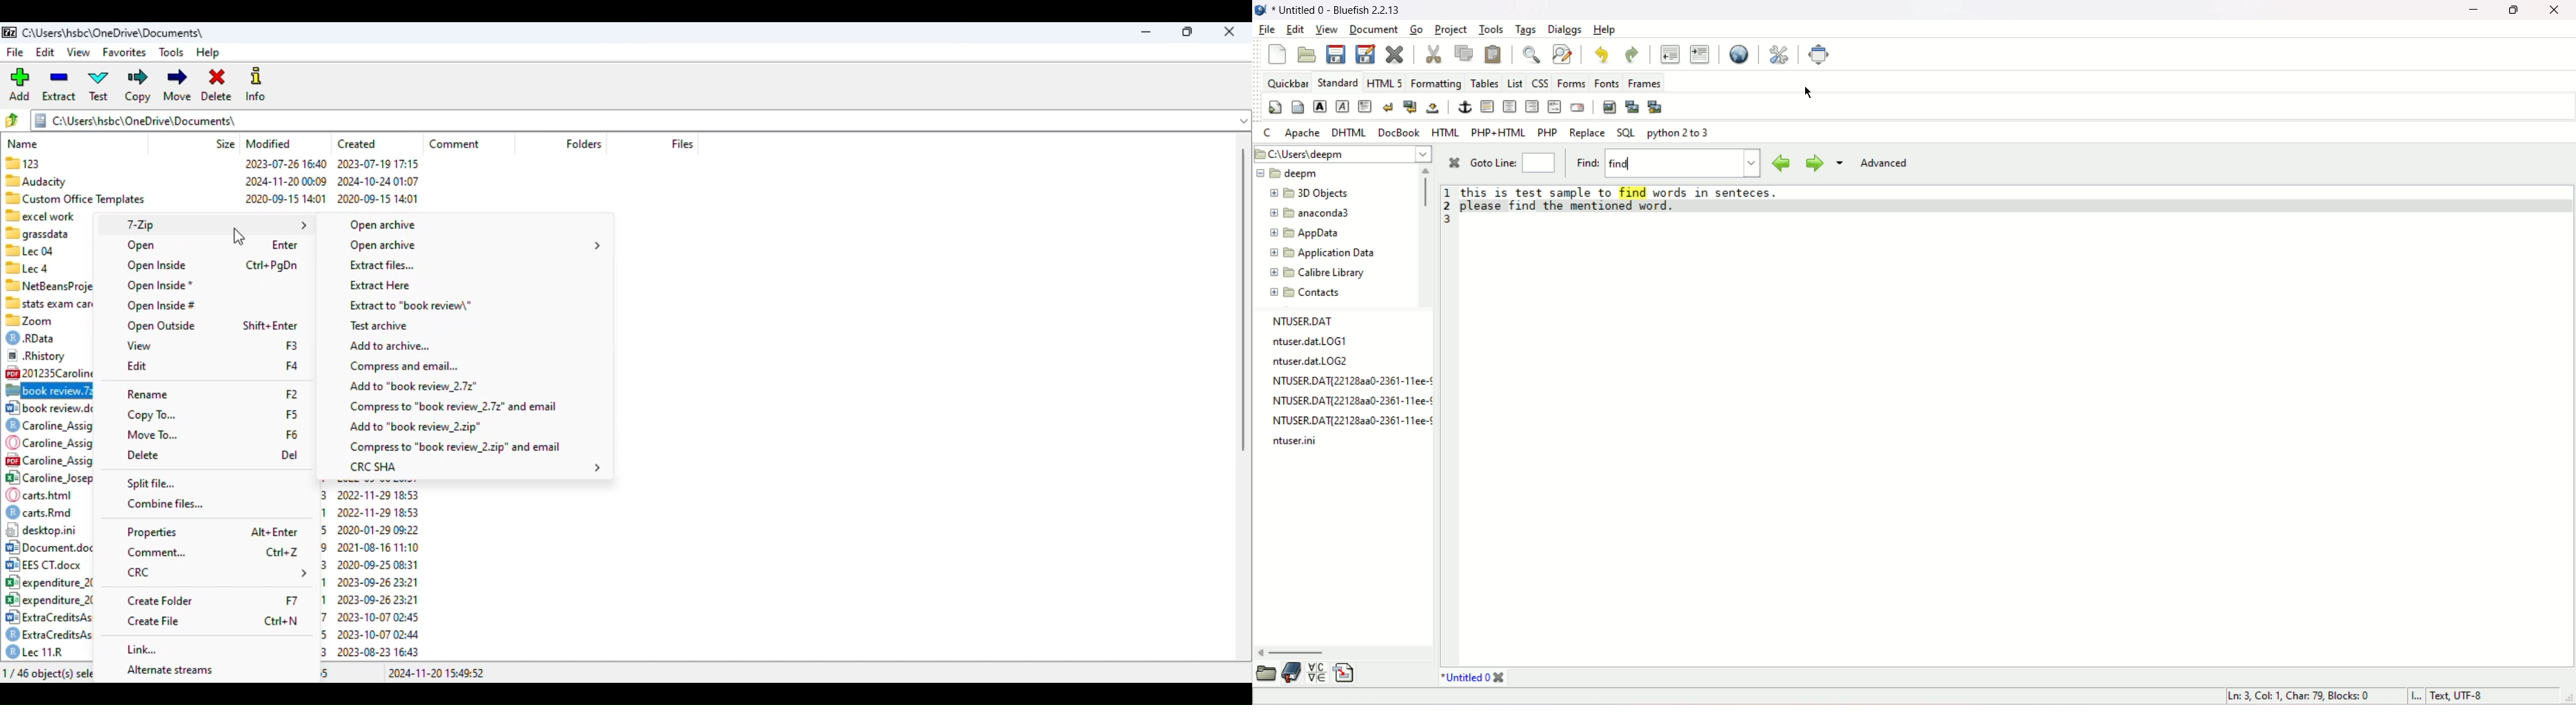 The image size is (2576, 728). I want to click on anaconda3, so click(1310, 214).